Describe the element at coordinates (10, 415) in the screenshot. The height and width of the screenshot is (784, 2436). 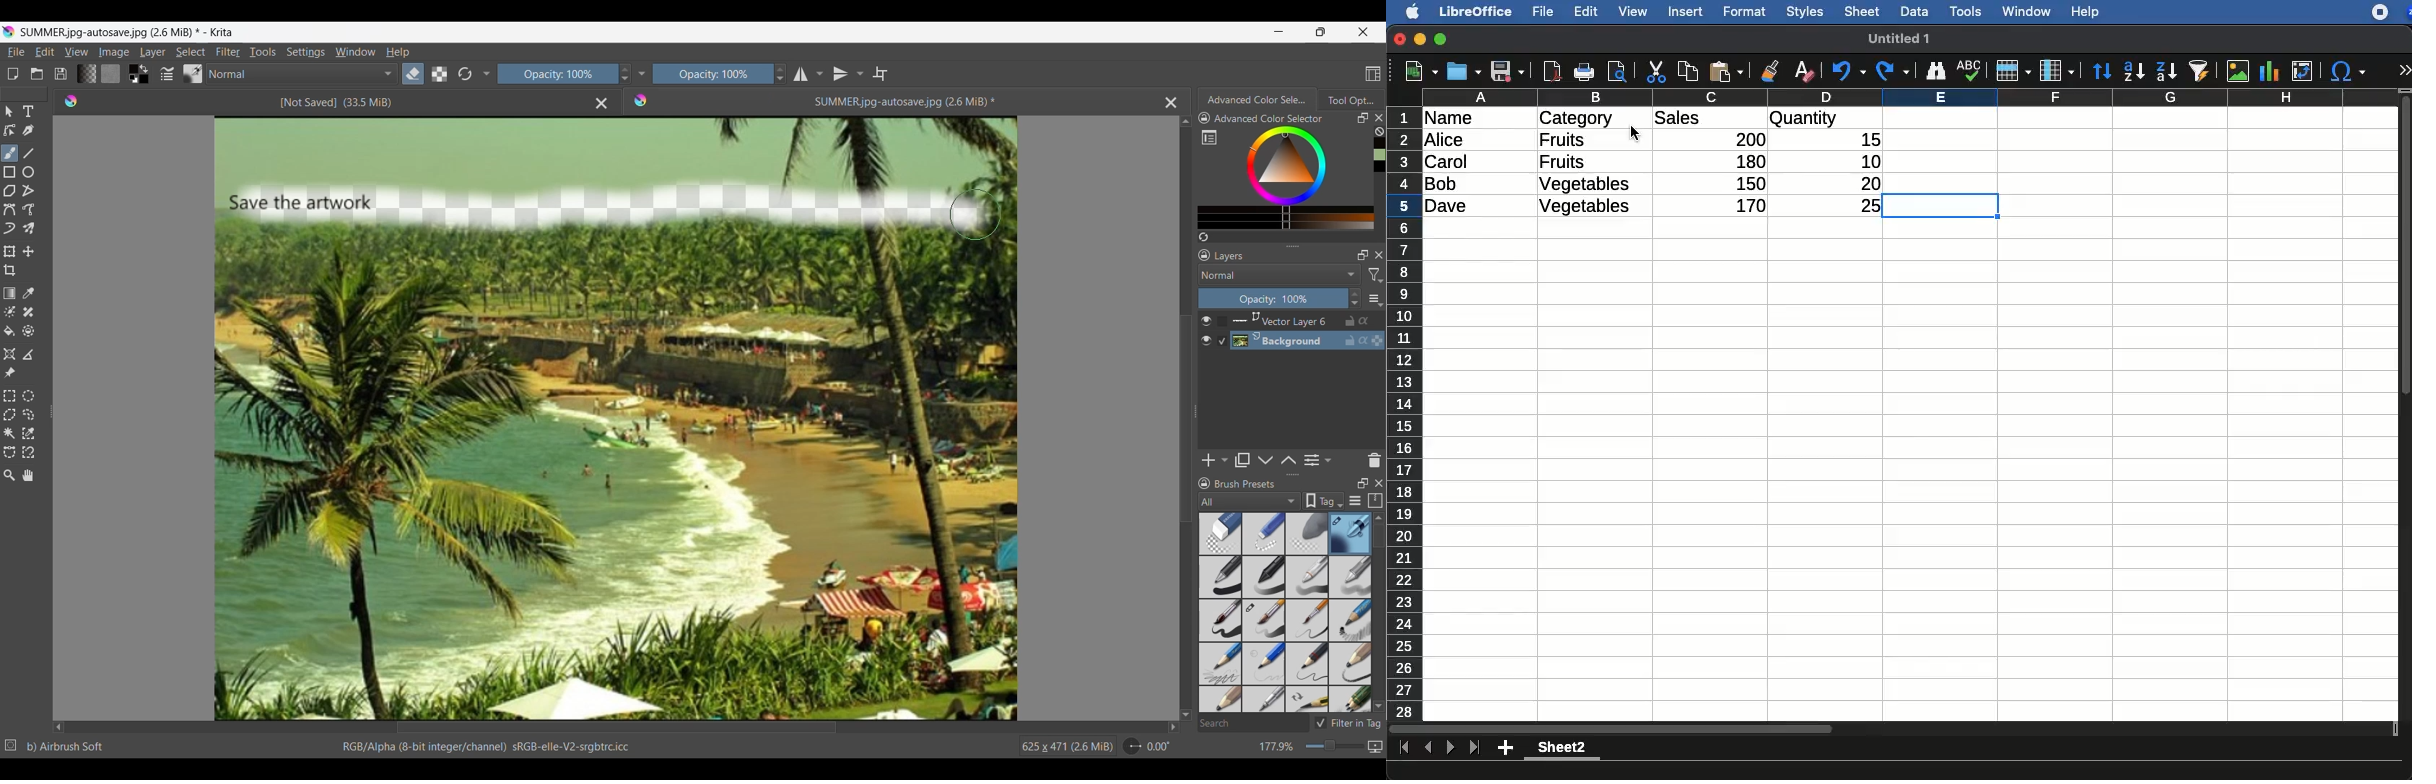
I see `Polygonal selection tool` at that location.